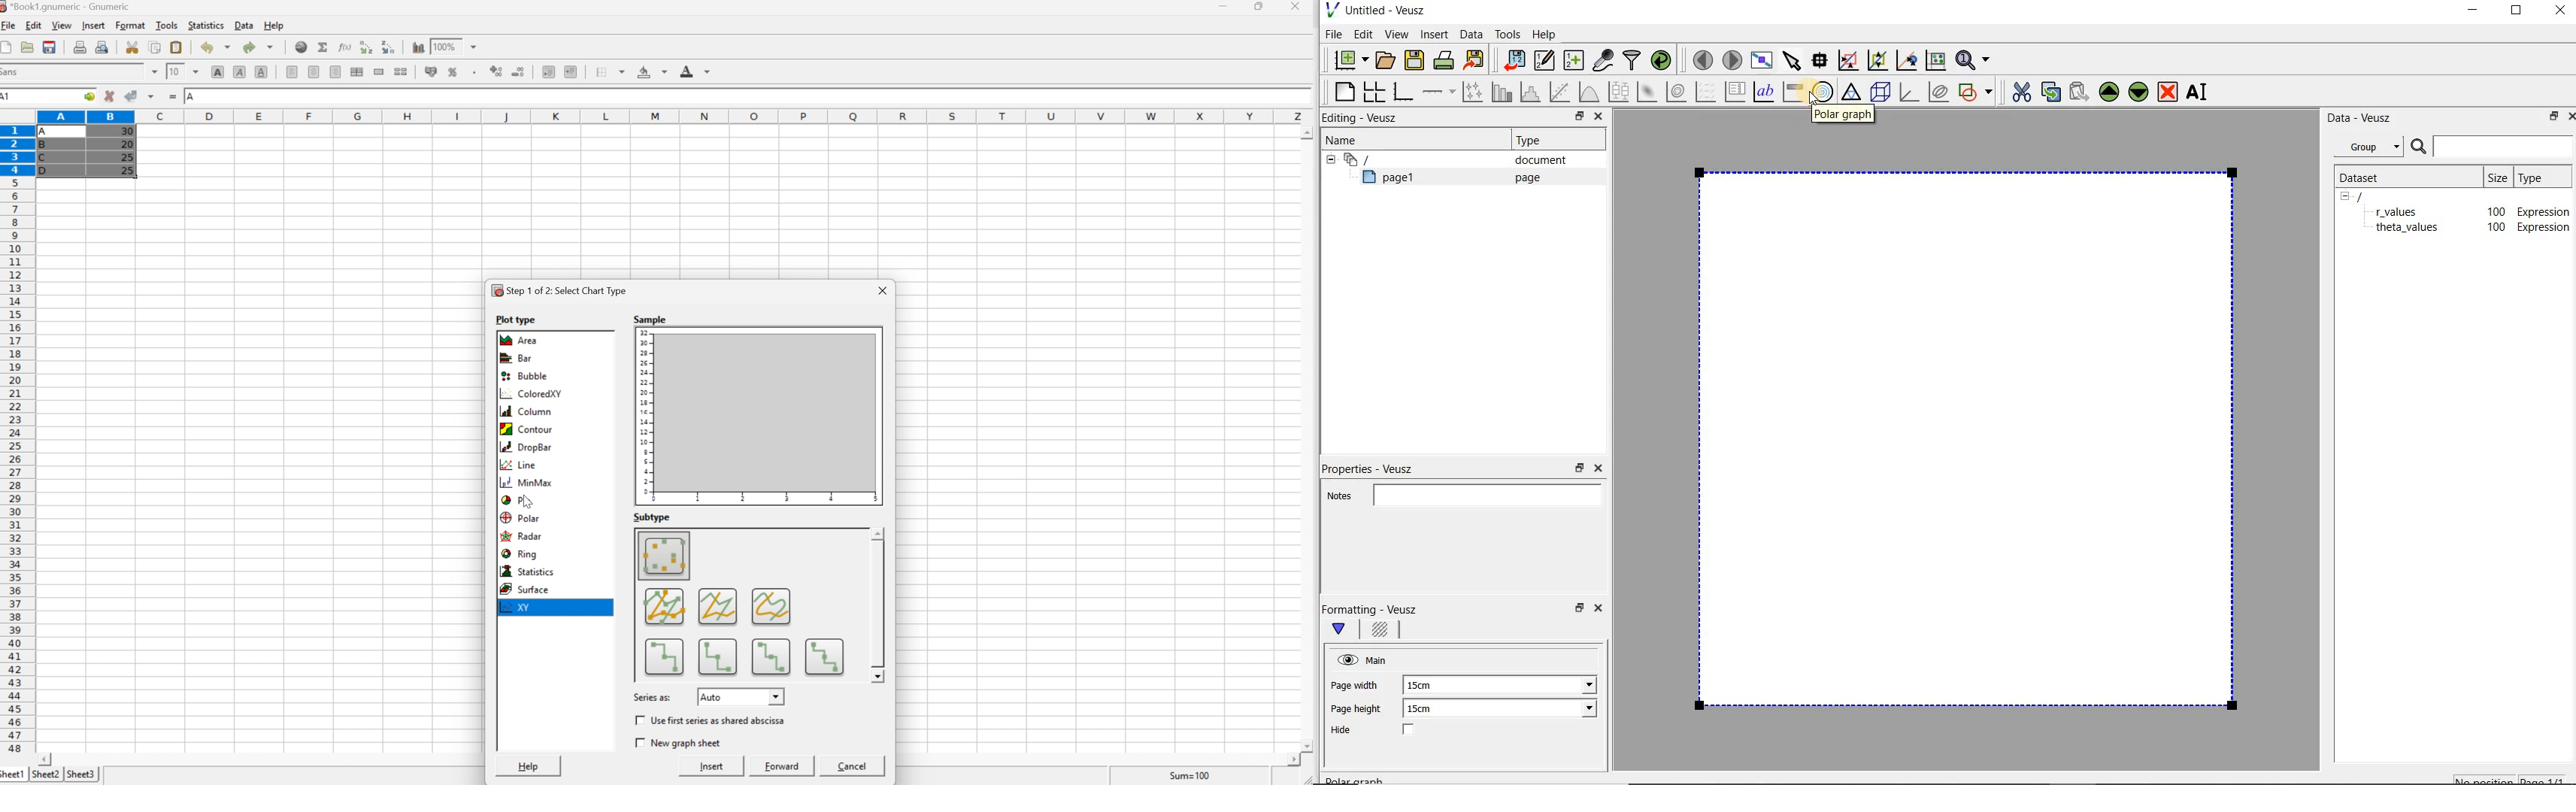  What do you see at coordinates (191, 97) in the screenshot?
I see `A` at bounding box center [191, 97].